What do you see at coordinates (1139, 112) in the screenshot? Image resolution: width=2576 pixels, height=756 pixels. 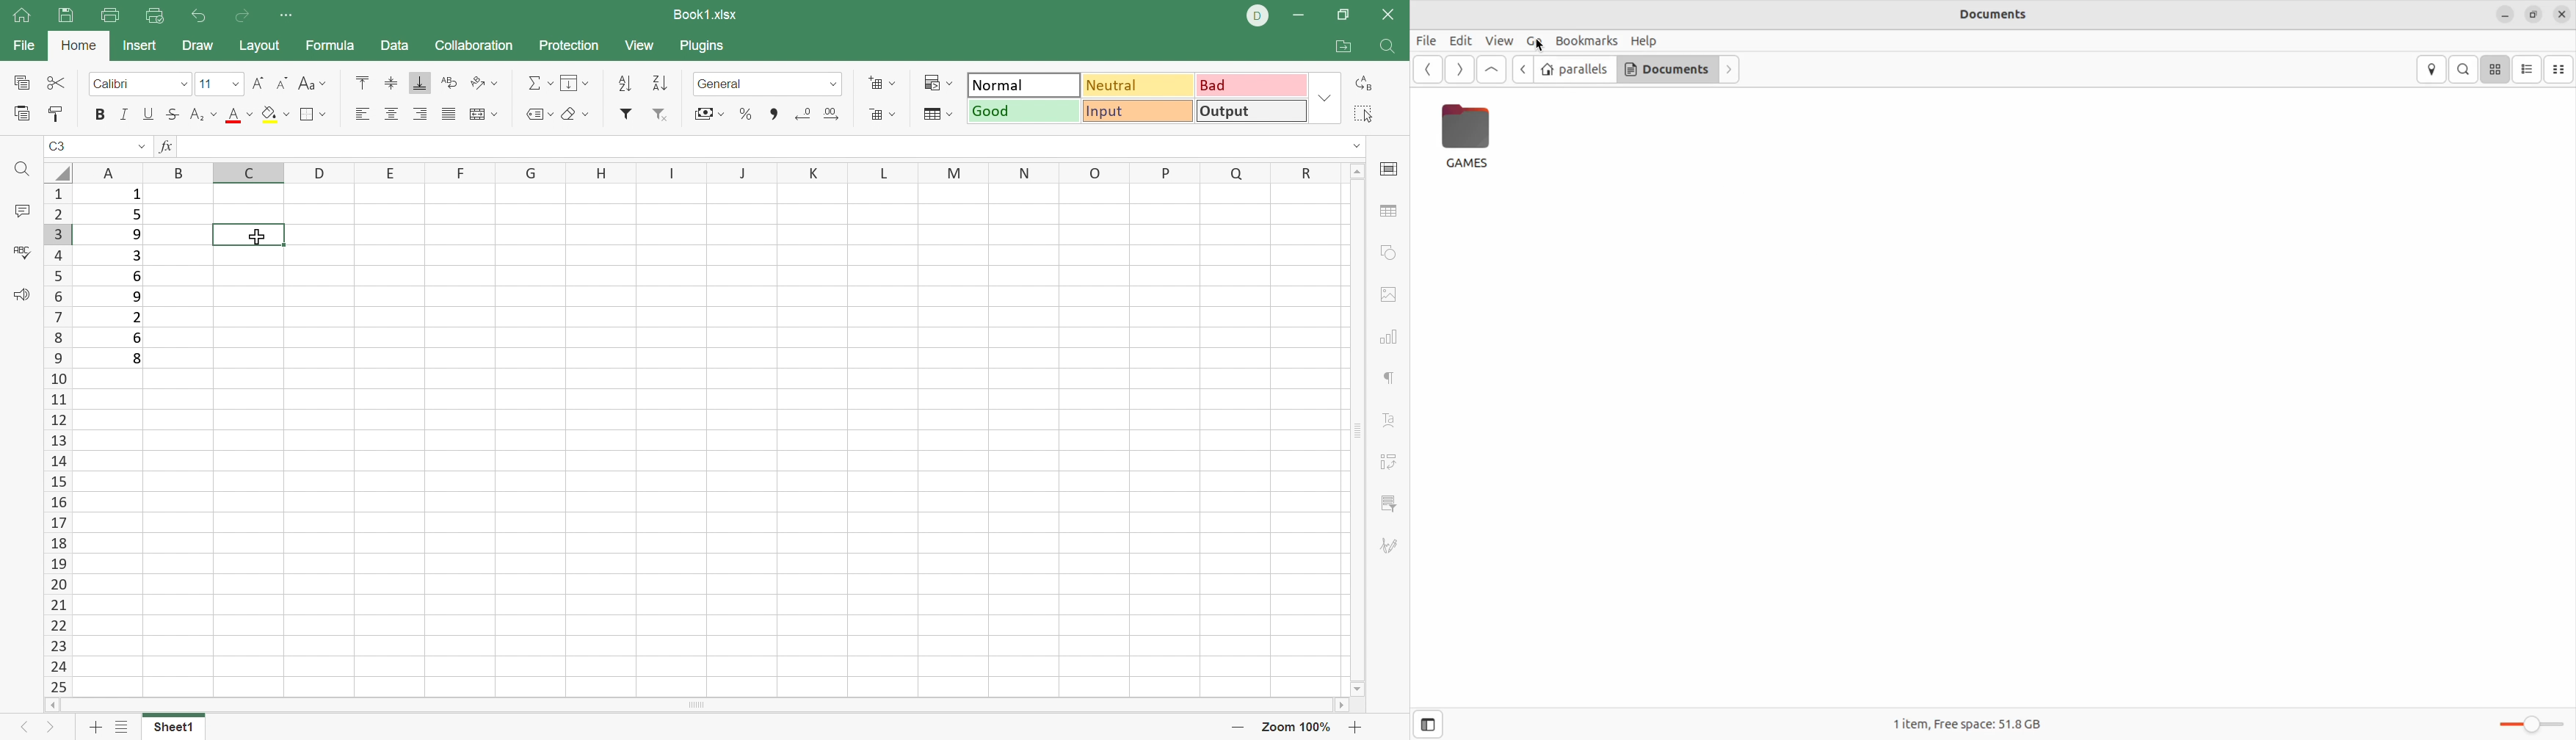 I see `Input` at bounding box center [1139, 112].